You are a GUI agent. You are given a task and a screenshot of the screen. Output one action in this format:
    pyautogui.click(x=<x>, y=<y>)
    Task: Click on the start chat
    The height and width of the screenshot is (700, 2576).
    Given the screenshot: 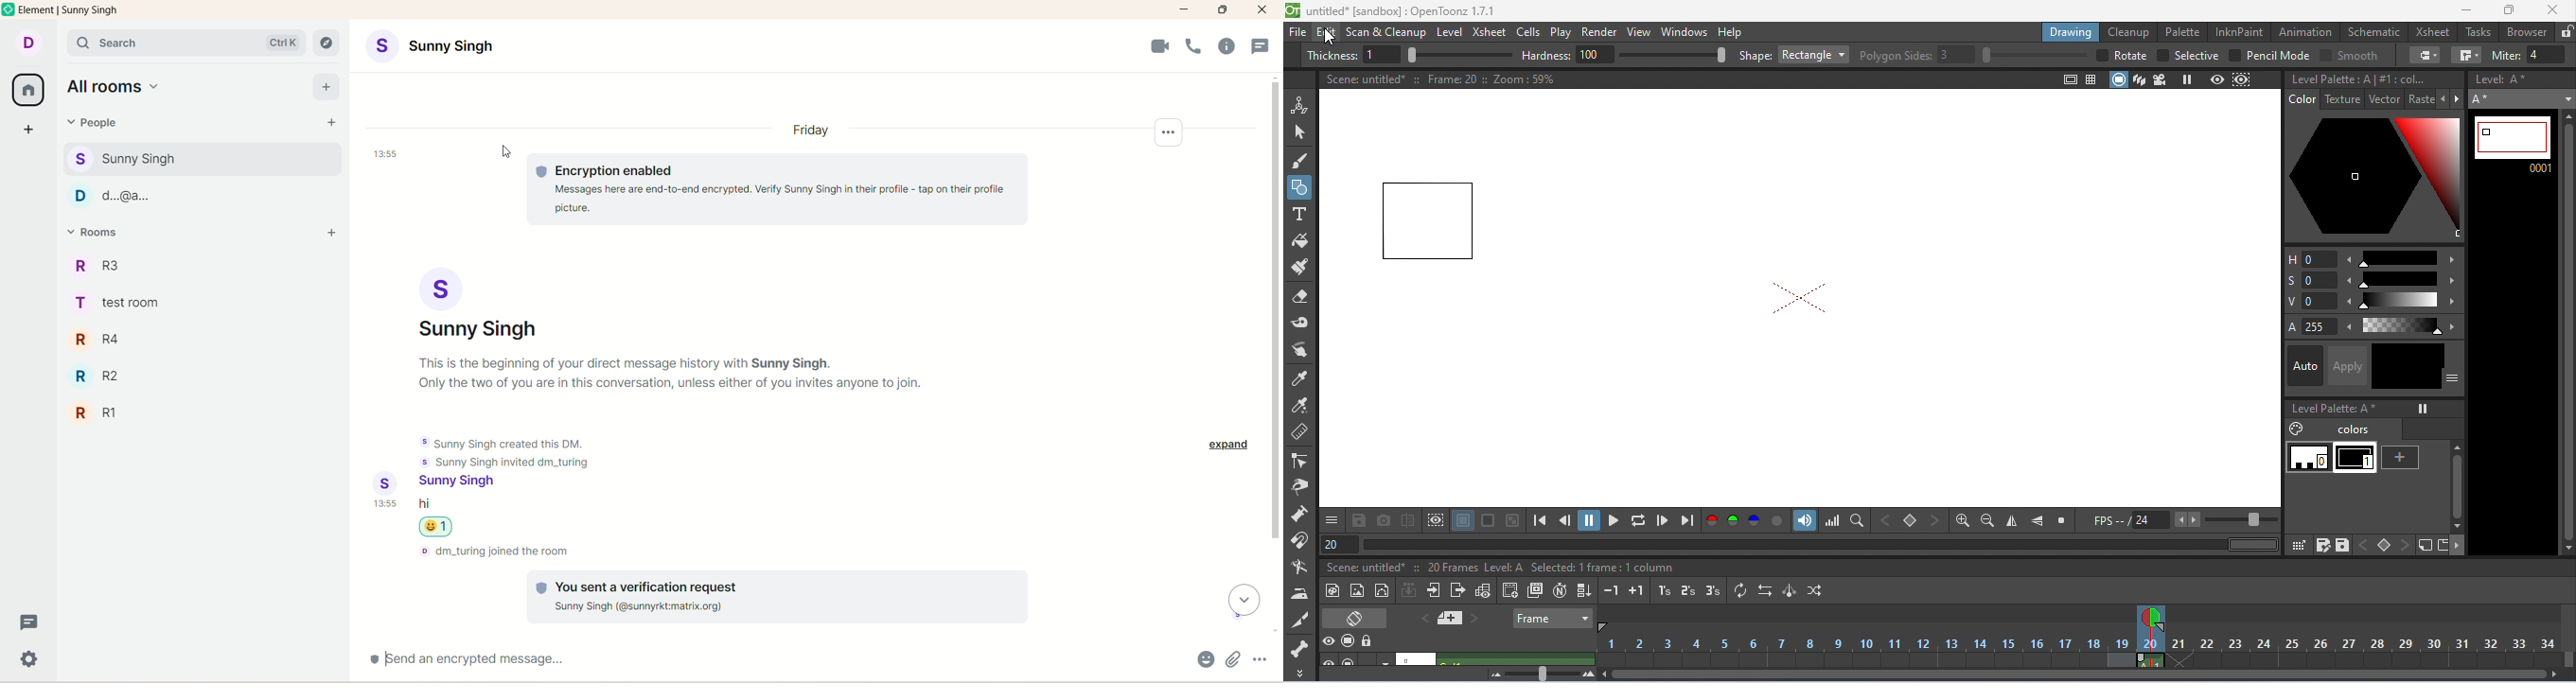 What is the action you would take?
    pyautogui.click(x=330, y=122)
    